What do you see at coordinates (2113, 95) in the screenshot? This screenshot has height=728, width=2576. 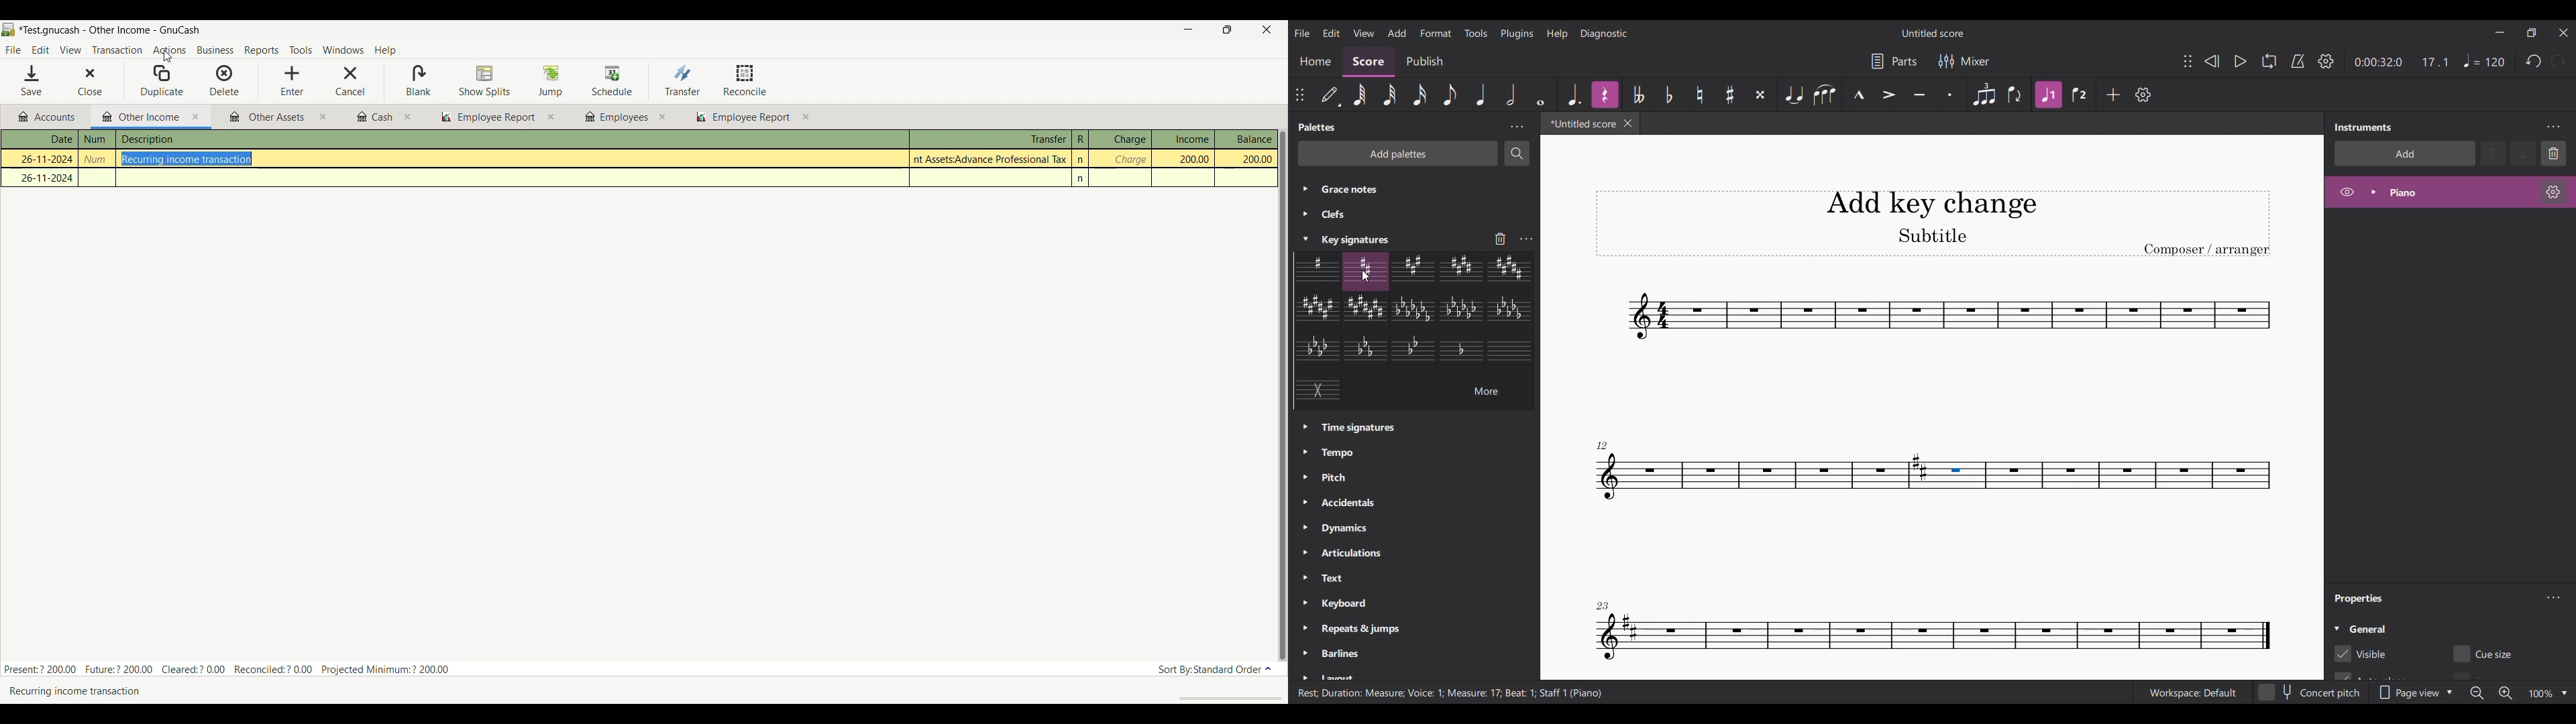 I see `Add tool` at bounding box center [2113, 95].